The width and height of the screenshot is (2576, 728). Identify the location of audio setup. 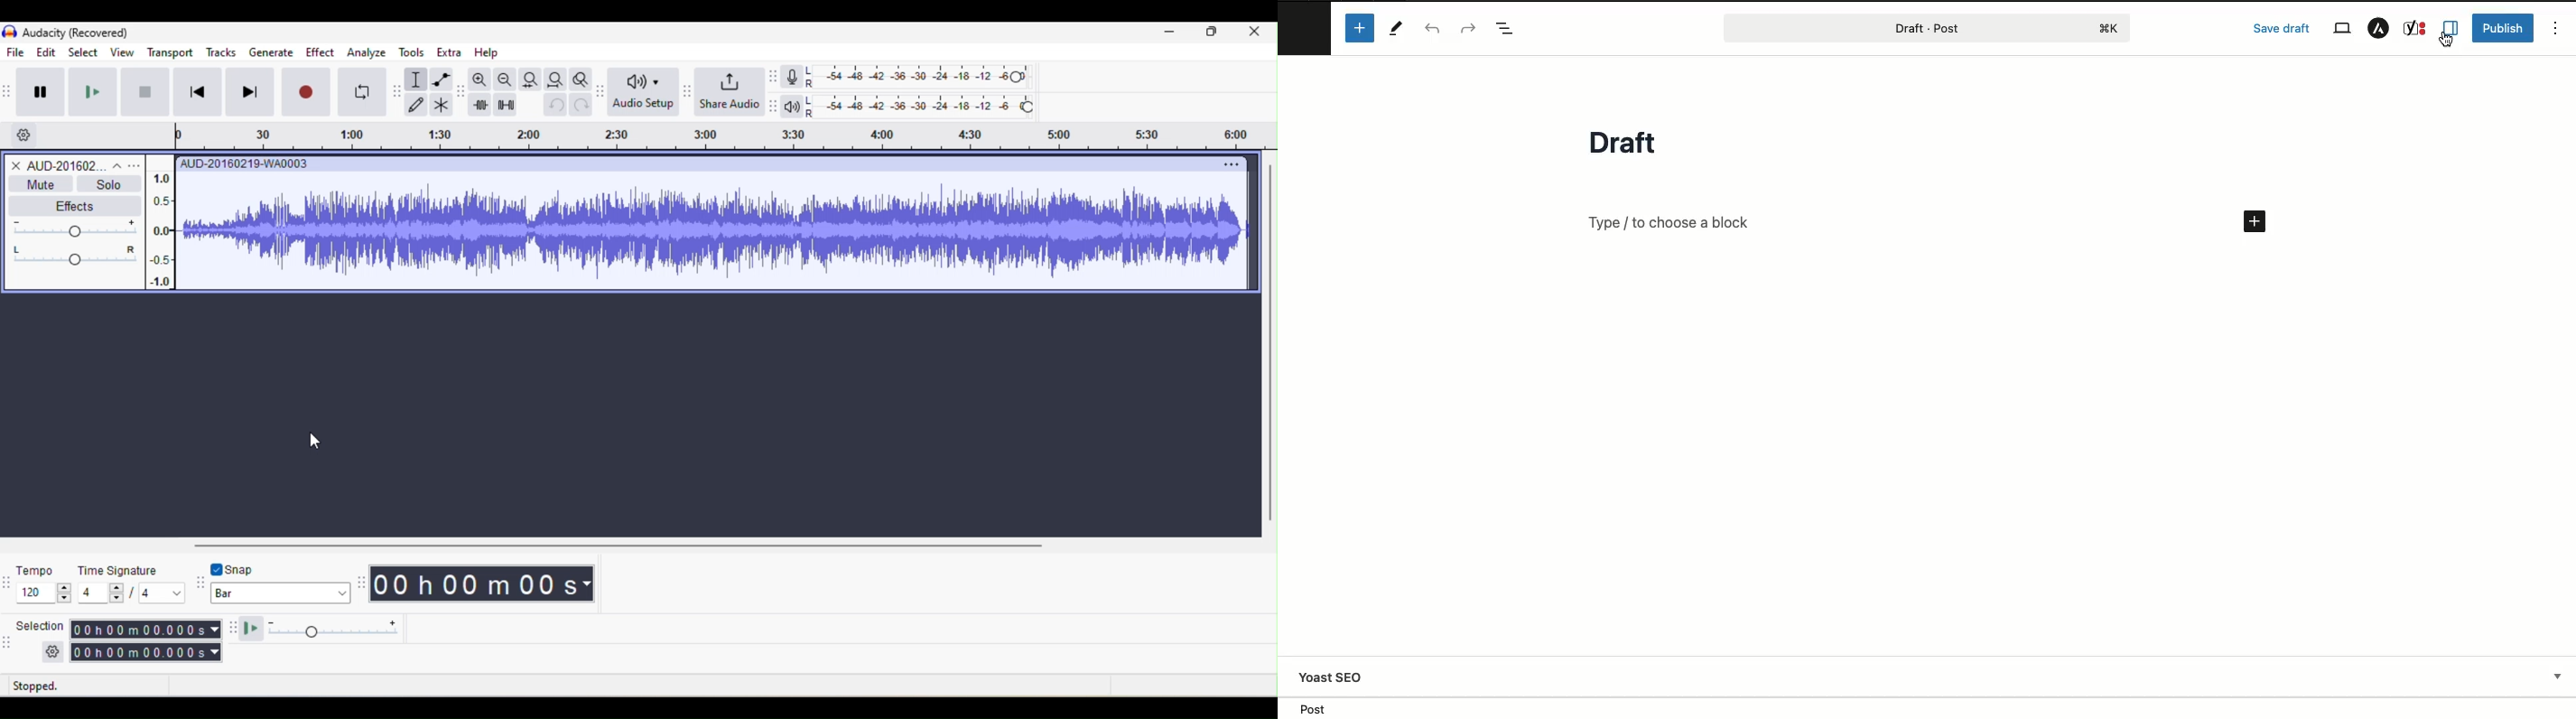
(646, 93).